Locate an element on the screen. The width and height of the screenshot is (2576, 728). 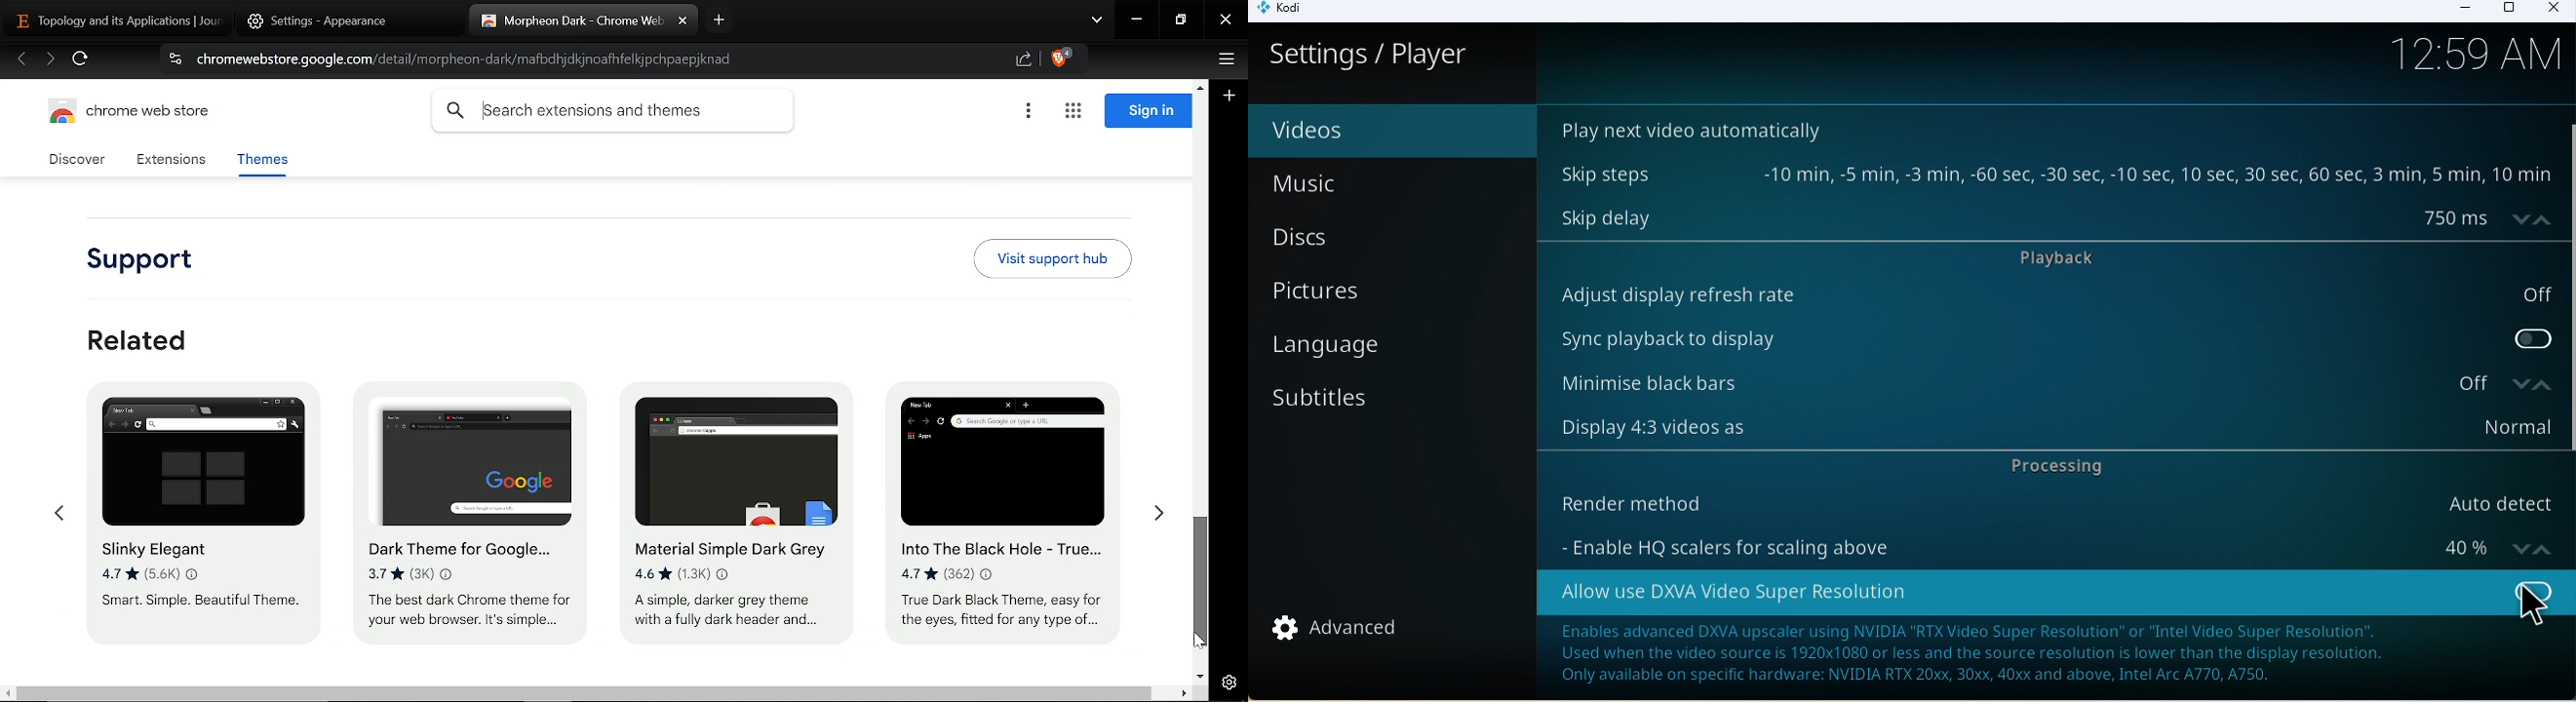
Note is located at coordinates (2056, 654).